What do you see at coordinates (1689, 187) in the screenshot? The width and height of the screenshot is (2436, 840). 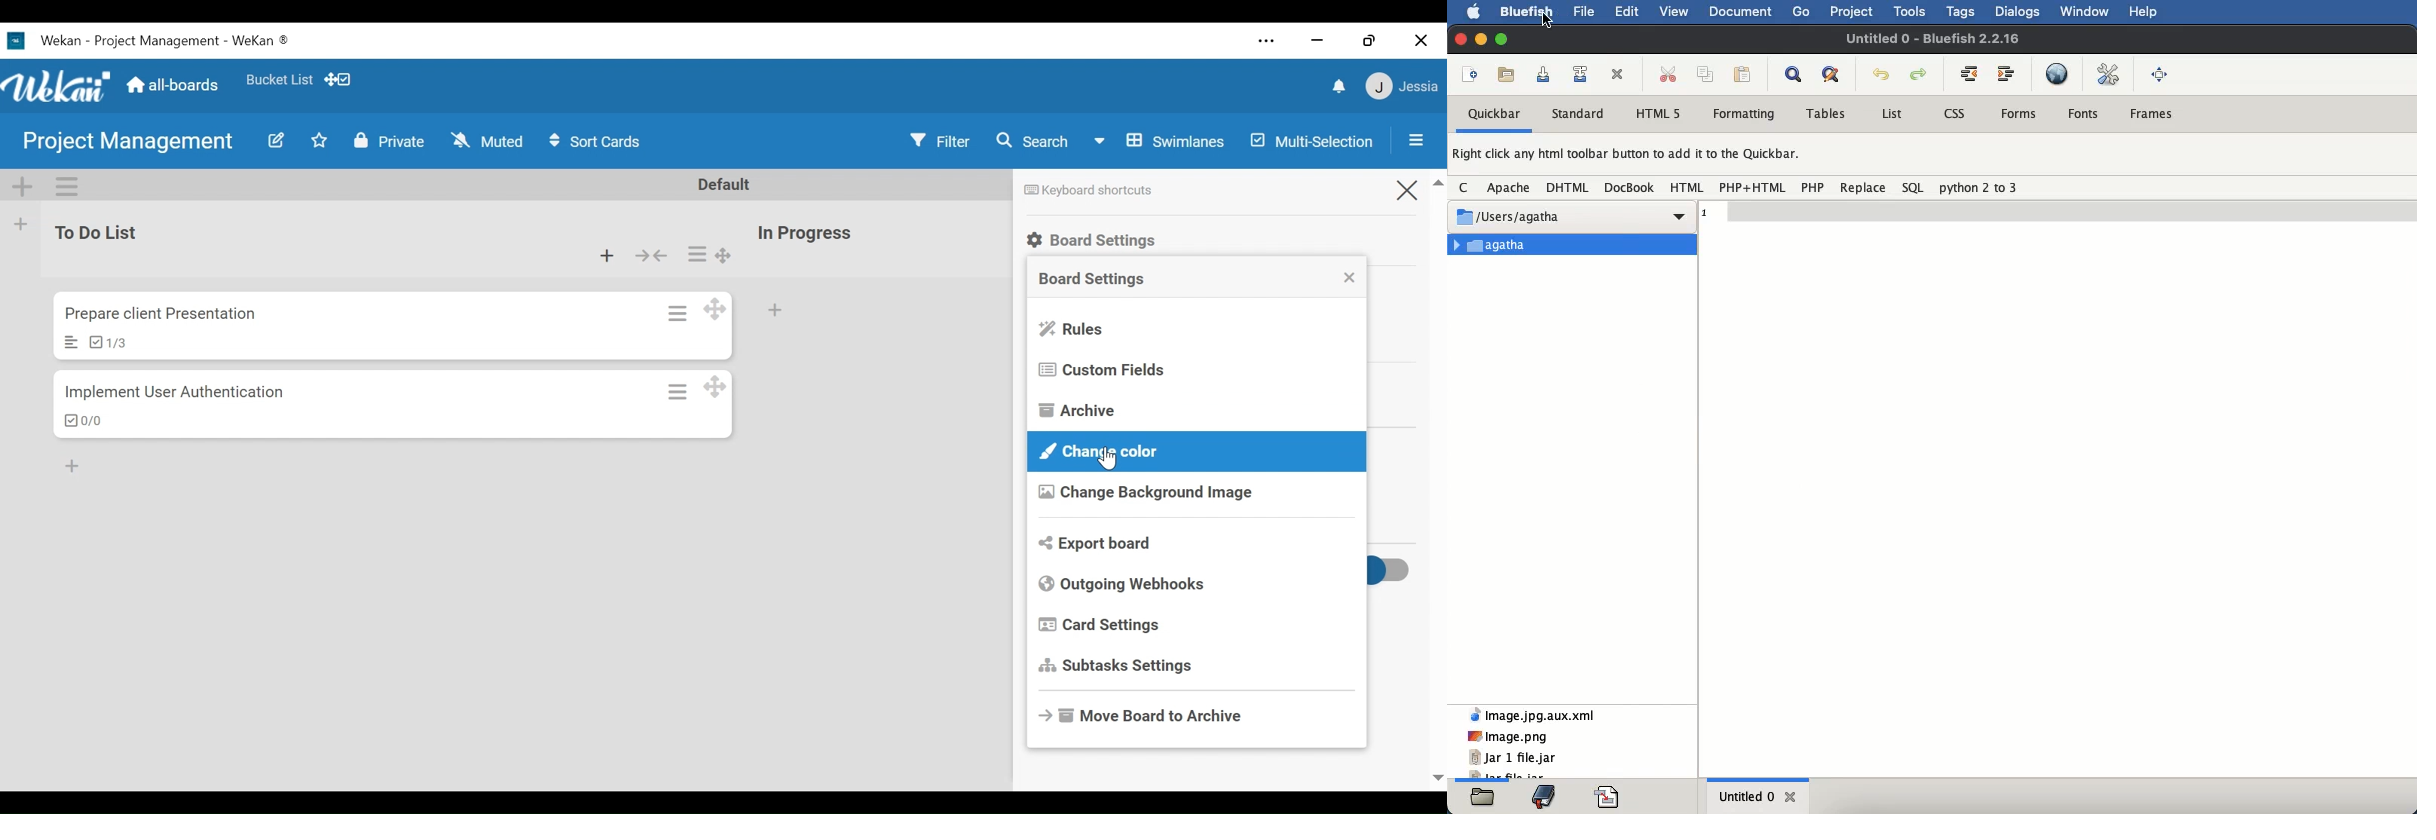 I see `HTML` at bounding box center [1689, 187].